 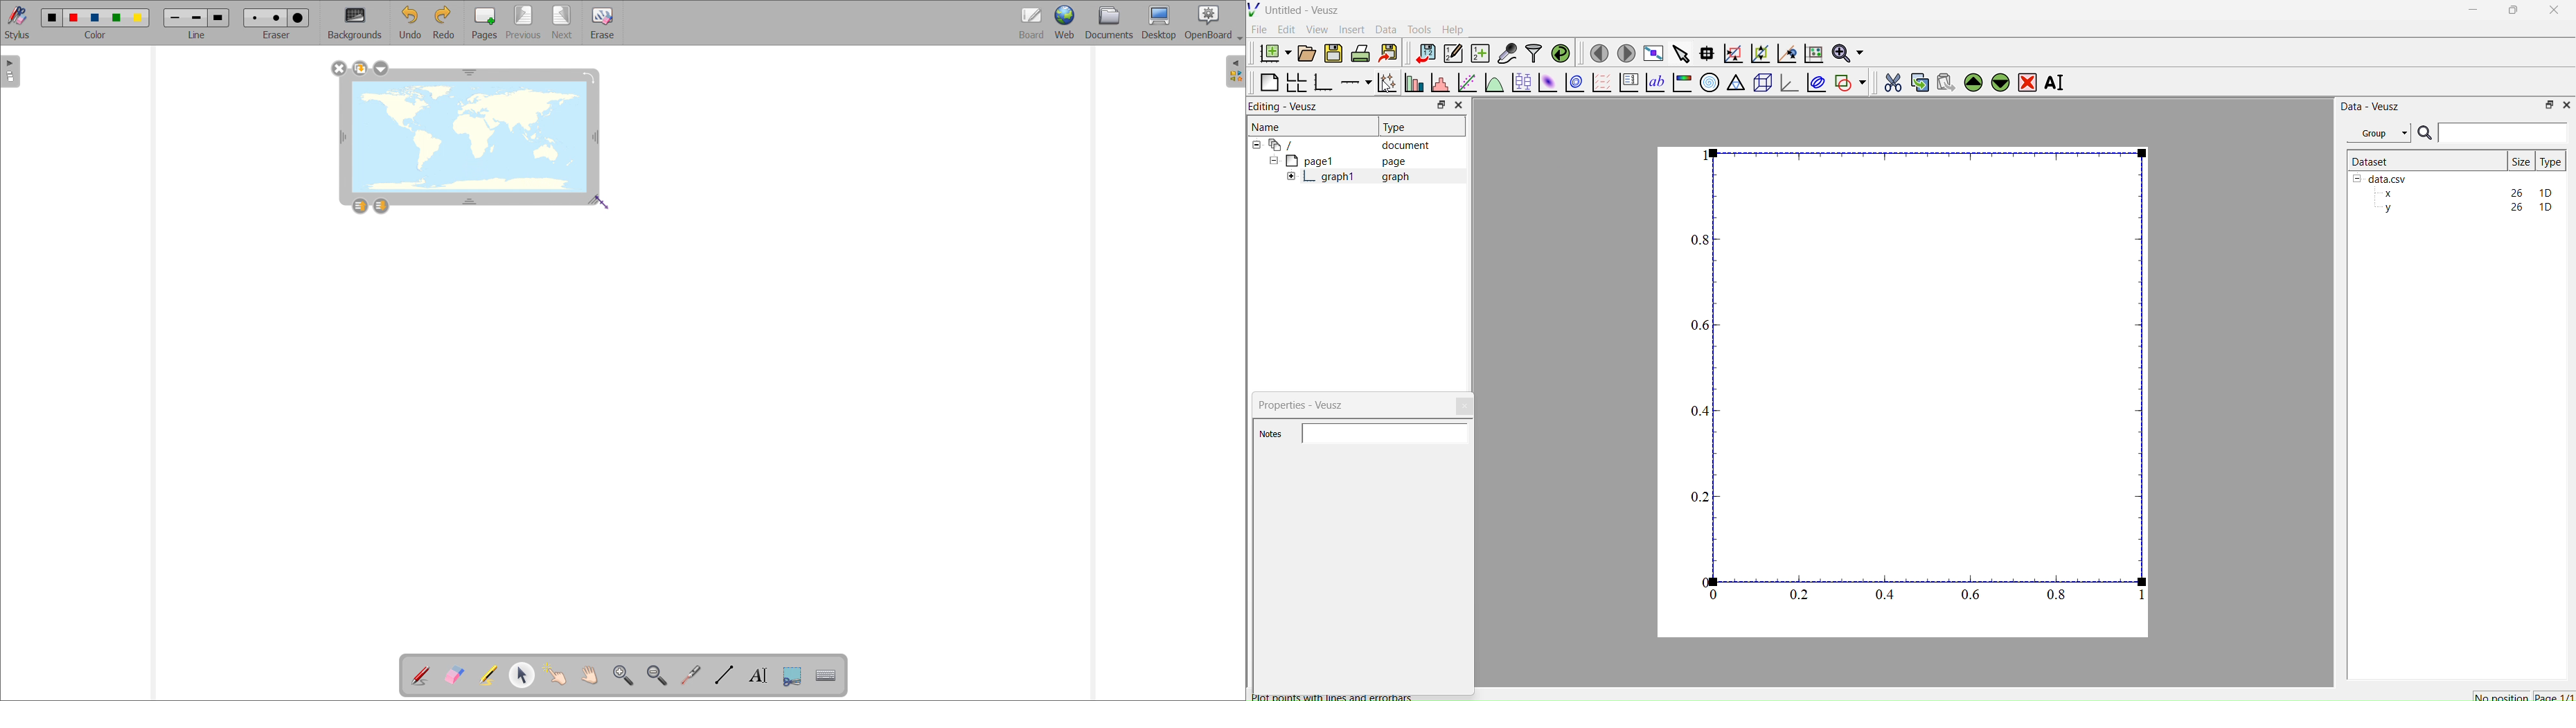 What do you see at coordinates (562, 22) in the screenshot?
I see `next page` at bounding box center [562, 22].